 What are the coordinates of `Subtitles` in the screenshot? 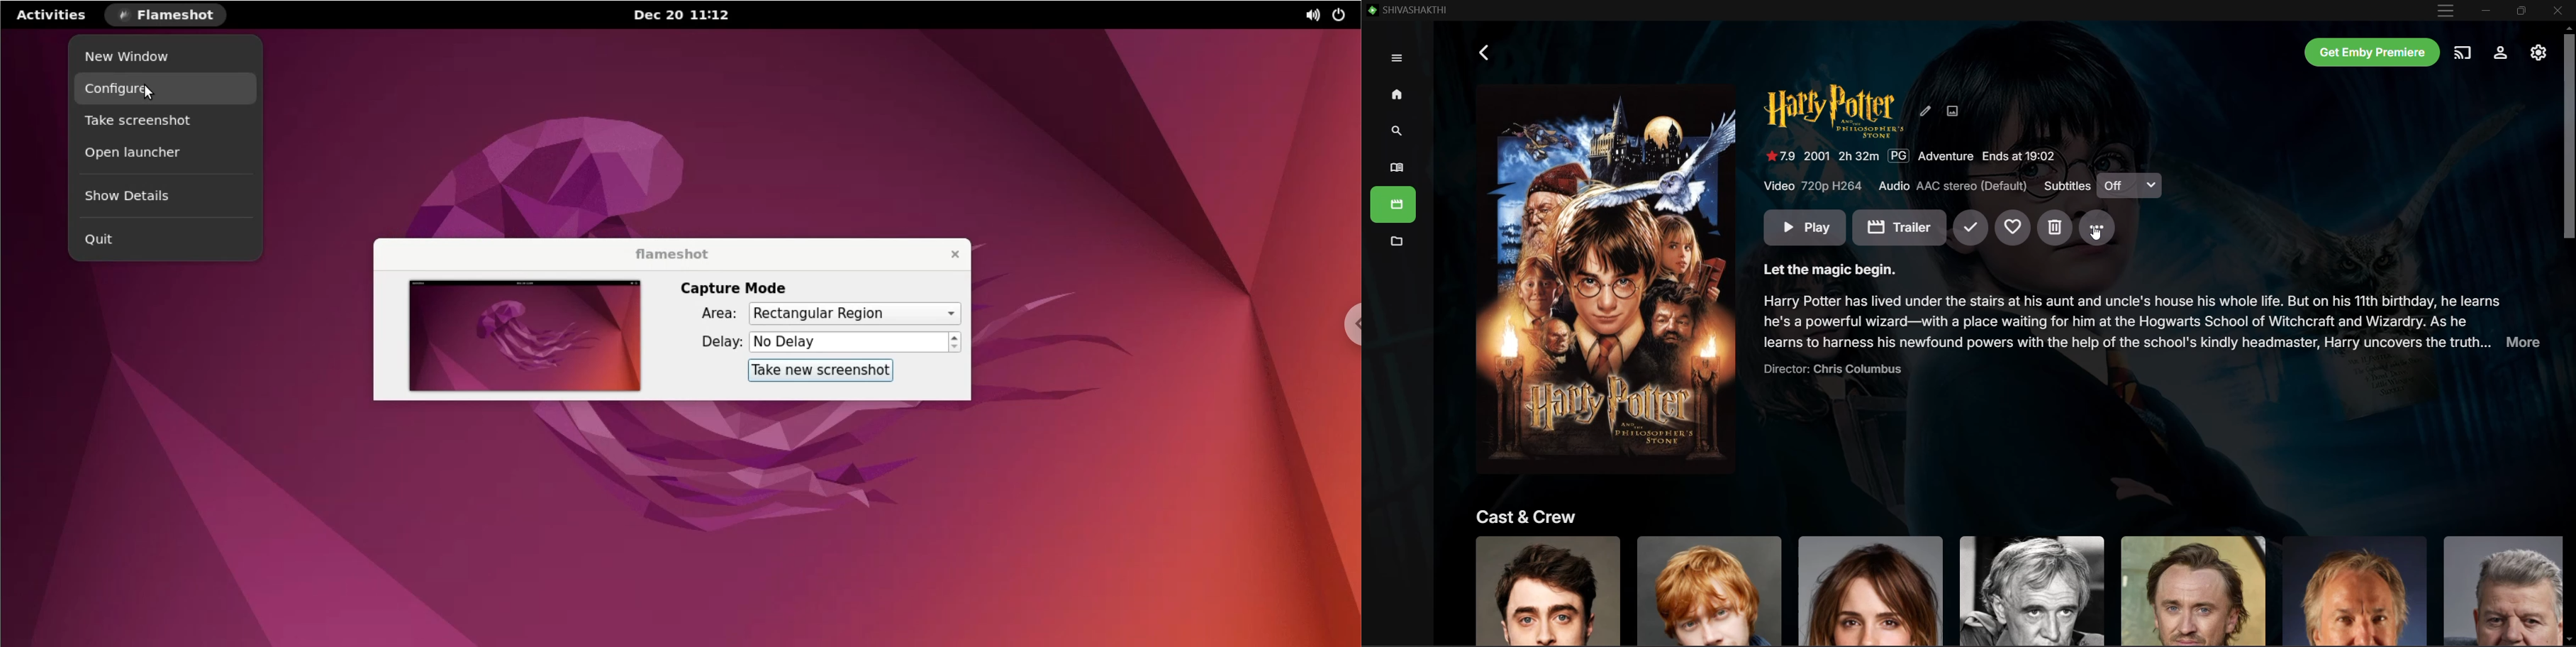 It's located at (2066, 185).